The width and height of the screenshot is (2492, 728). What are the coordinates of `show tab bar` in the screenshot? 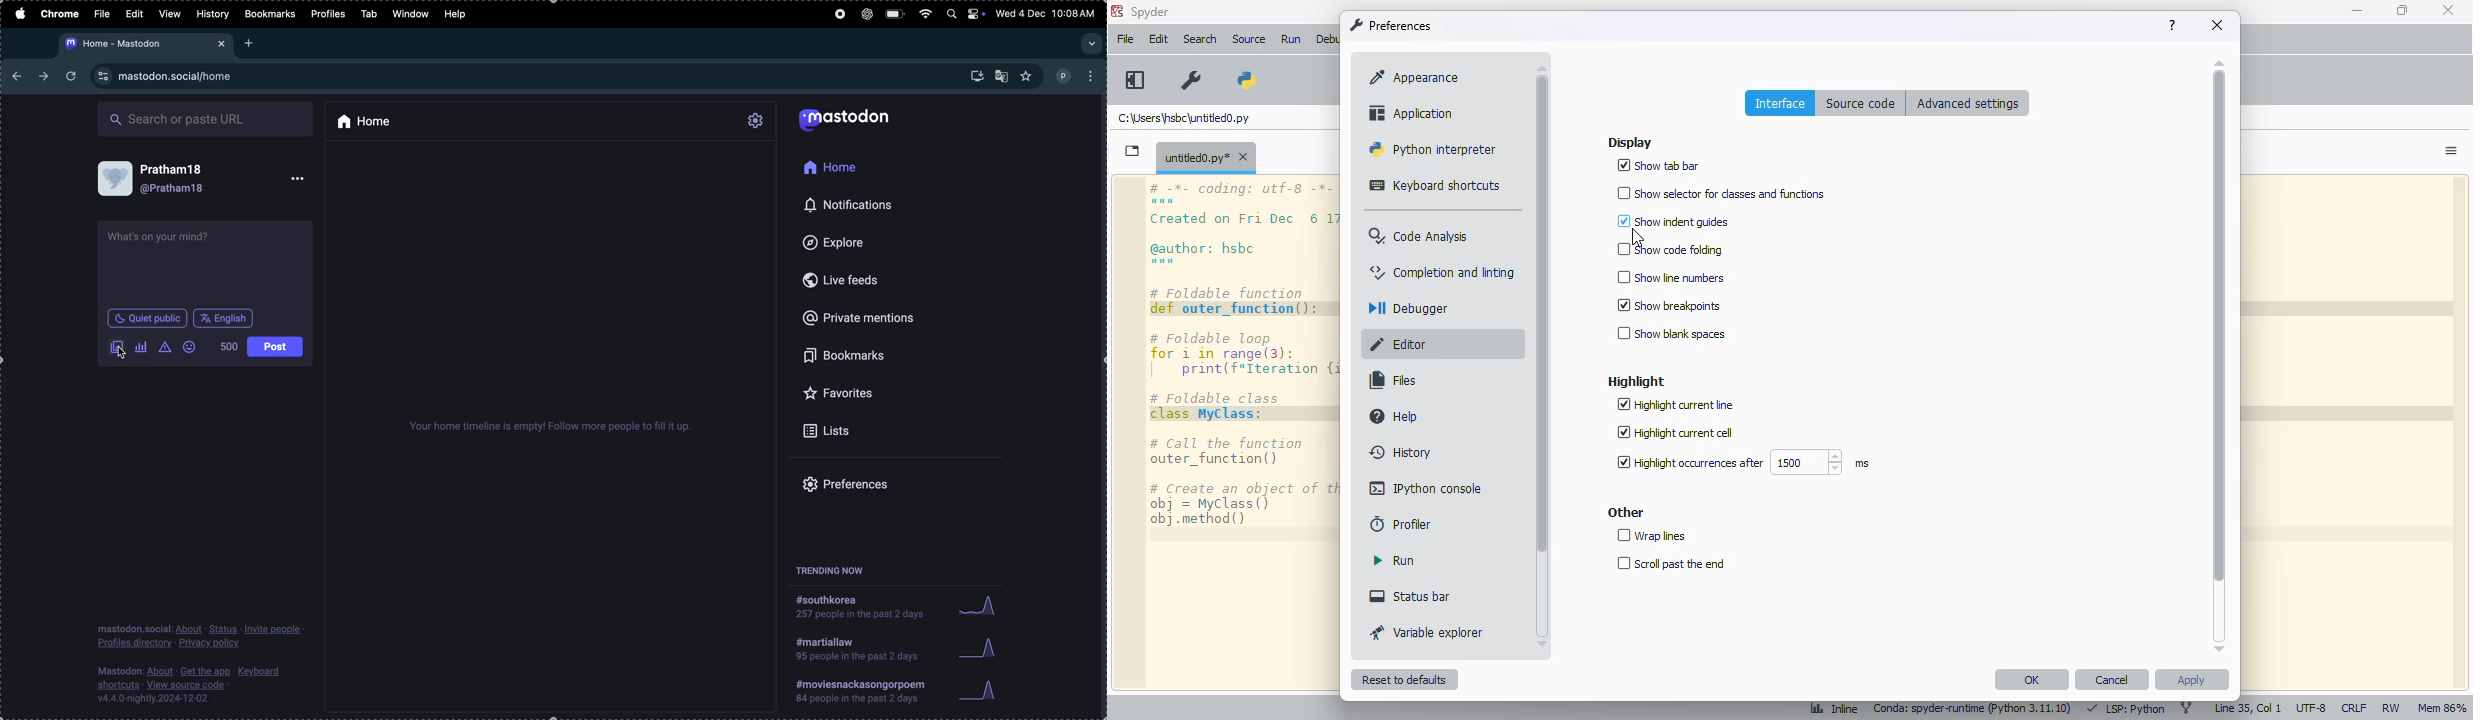 It's located at (1659, 166).